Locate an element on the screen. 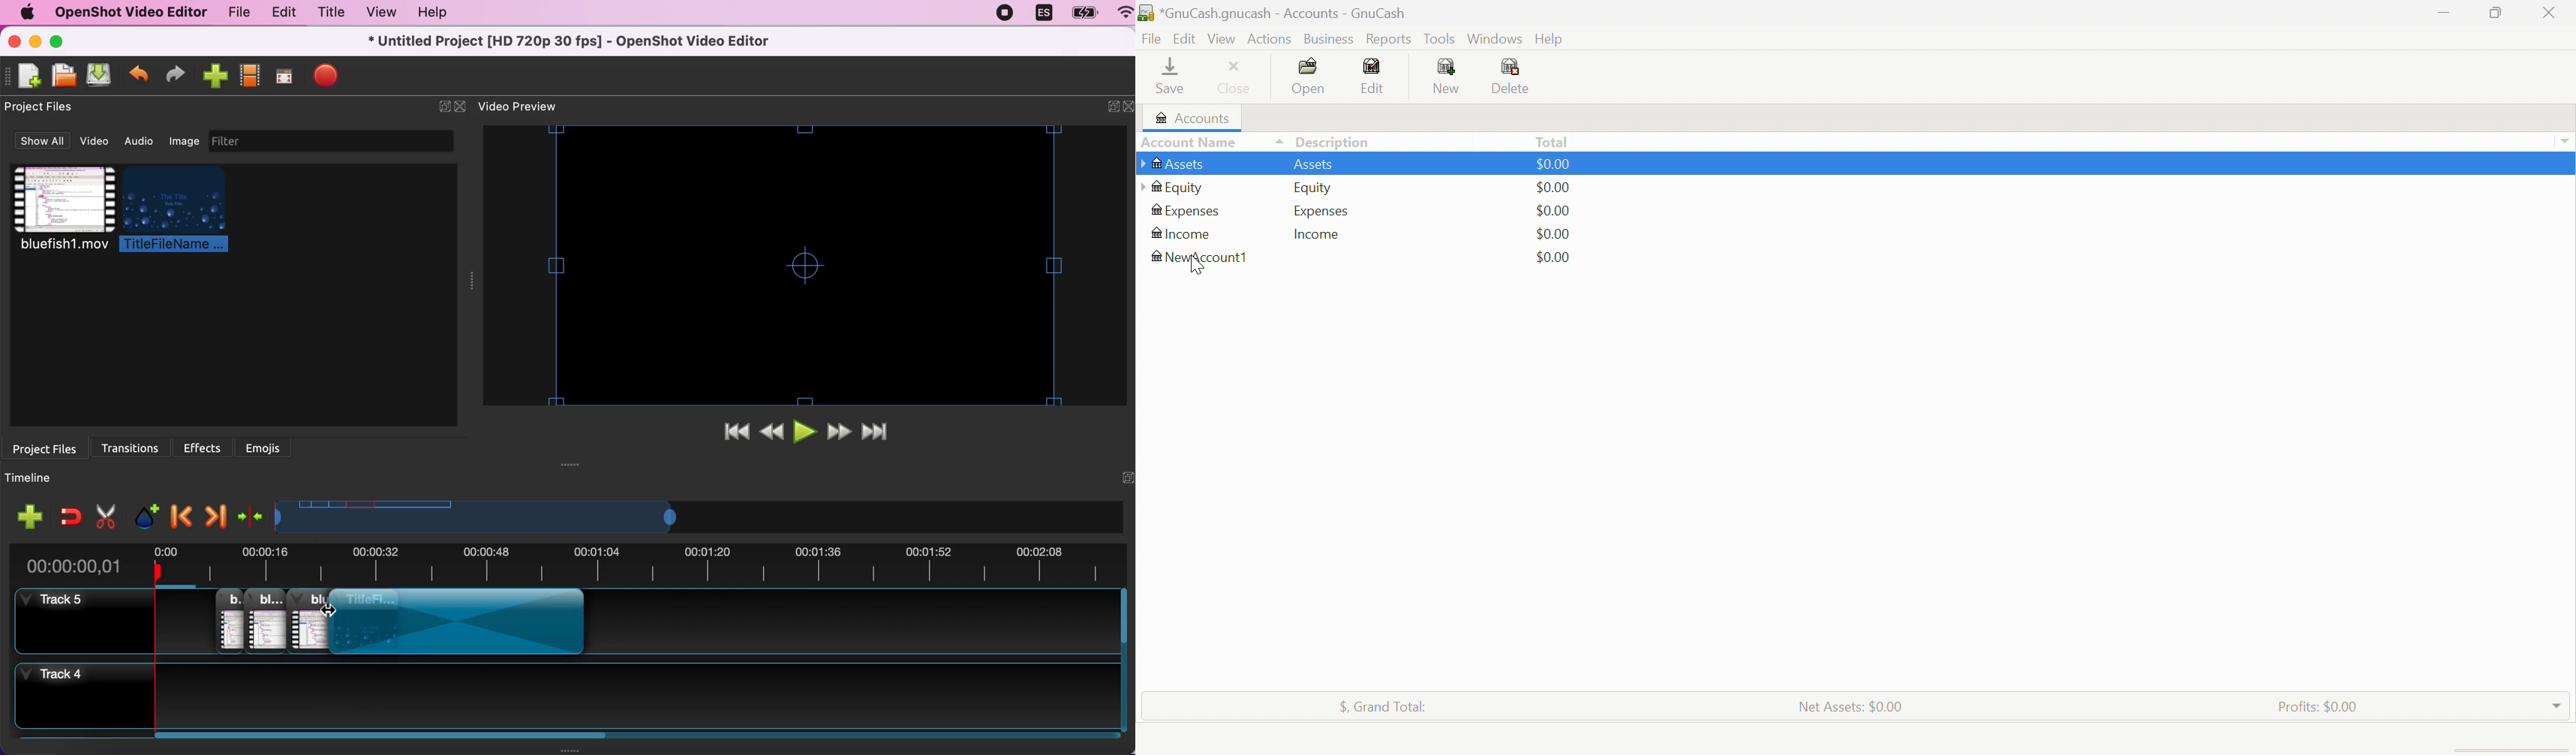 The image size is (2576, 756). File is located at coordinates (1151, 37).